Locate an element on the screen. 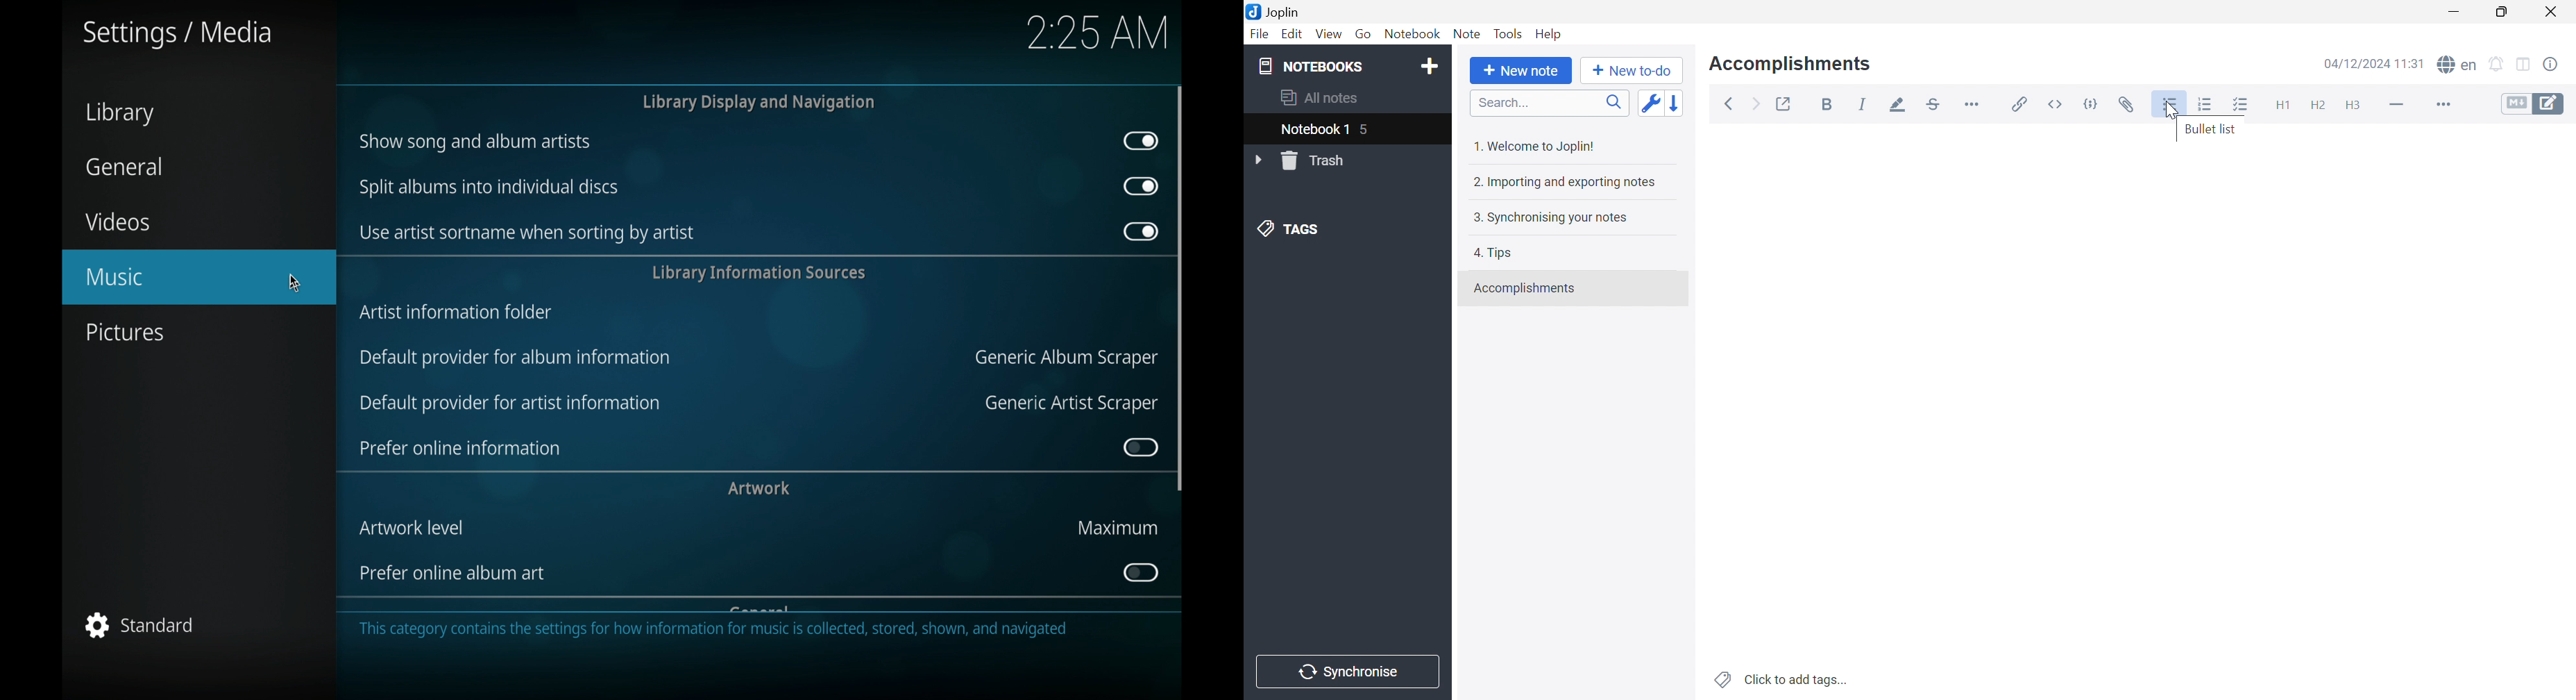  general is located at coordinates (124, 167).